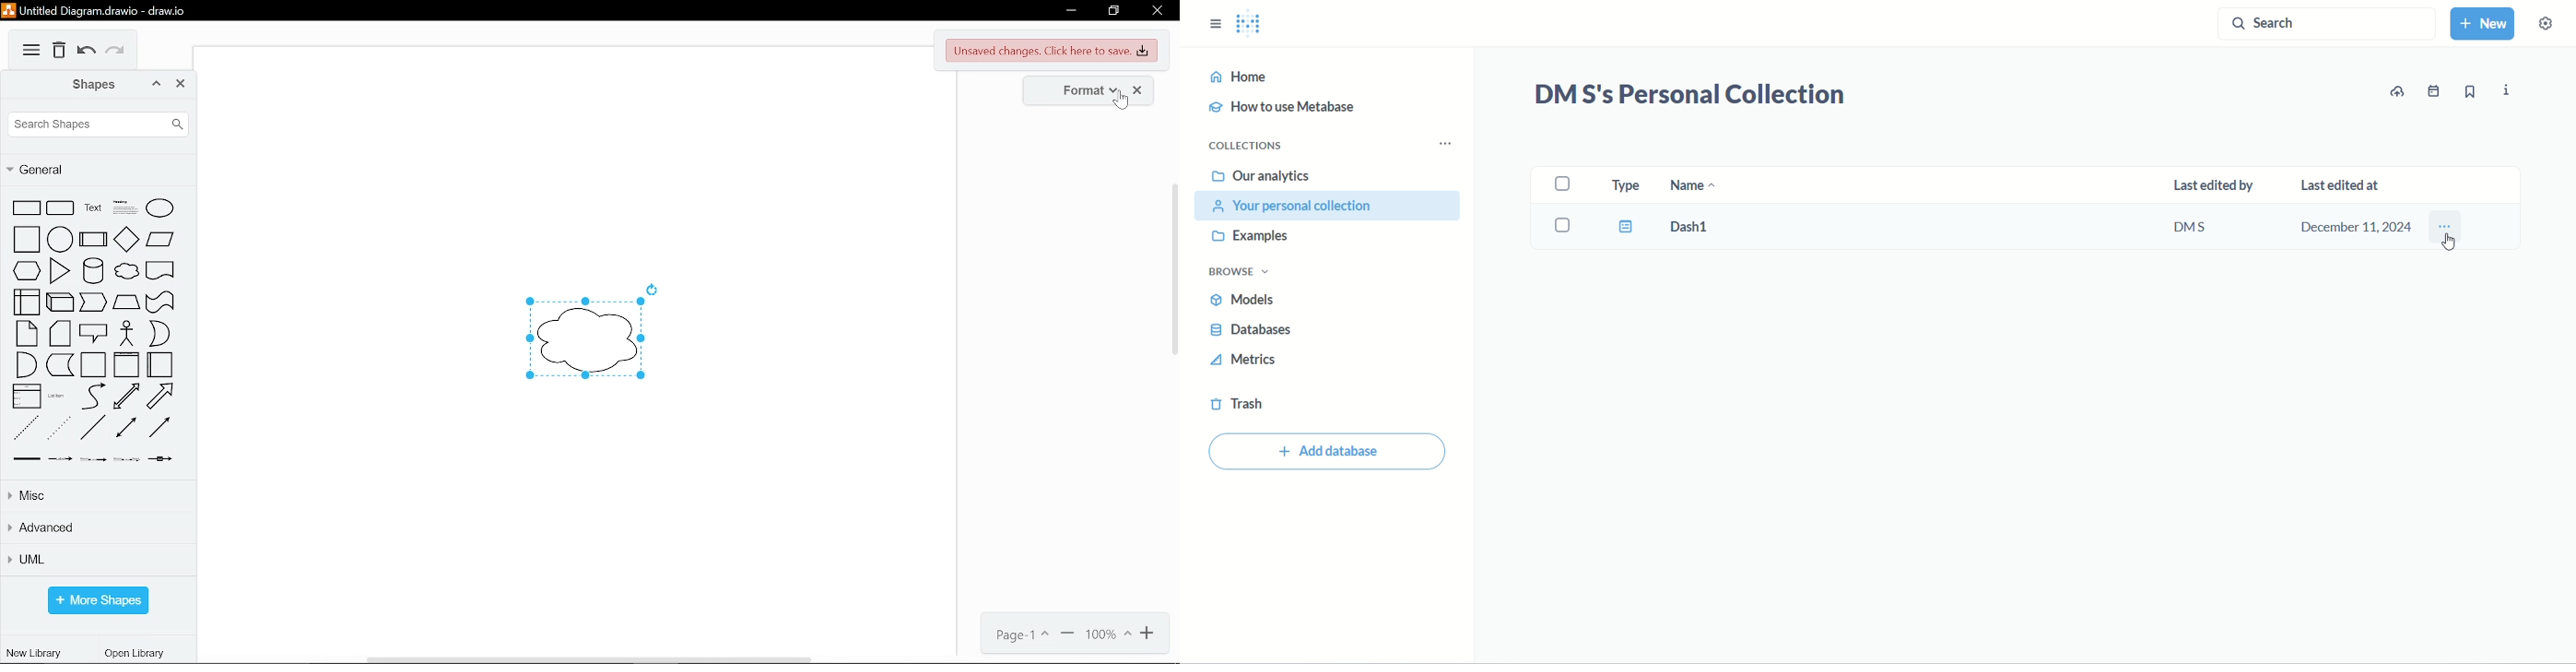  Describe the element at coordinates (1070, 8) in the screenshot. I see `minimize` at that location.